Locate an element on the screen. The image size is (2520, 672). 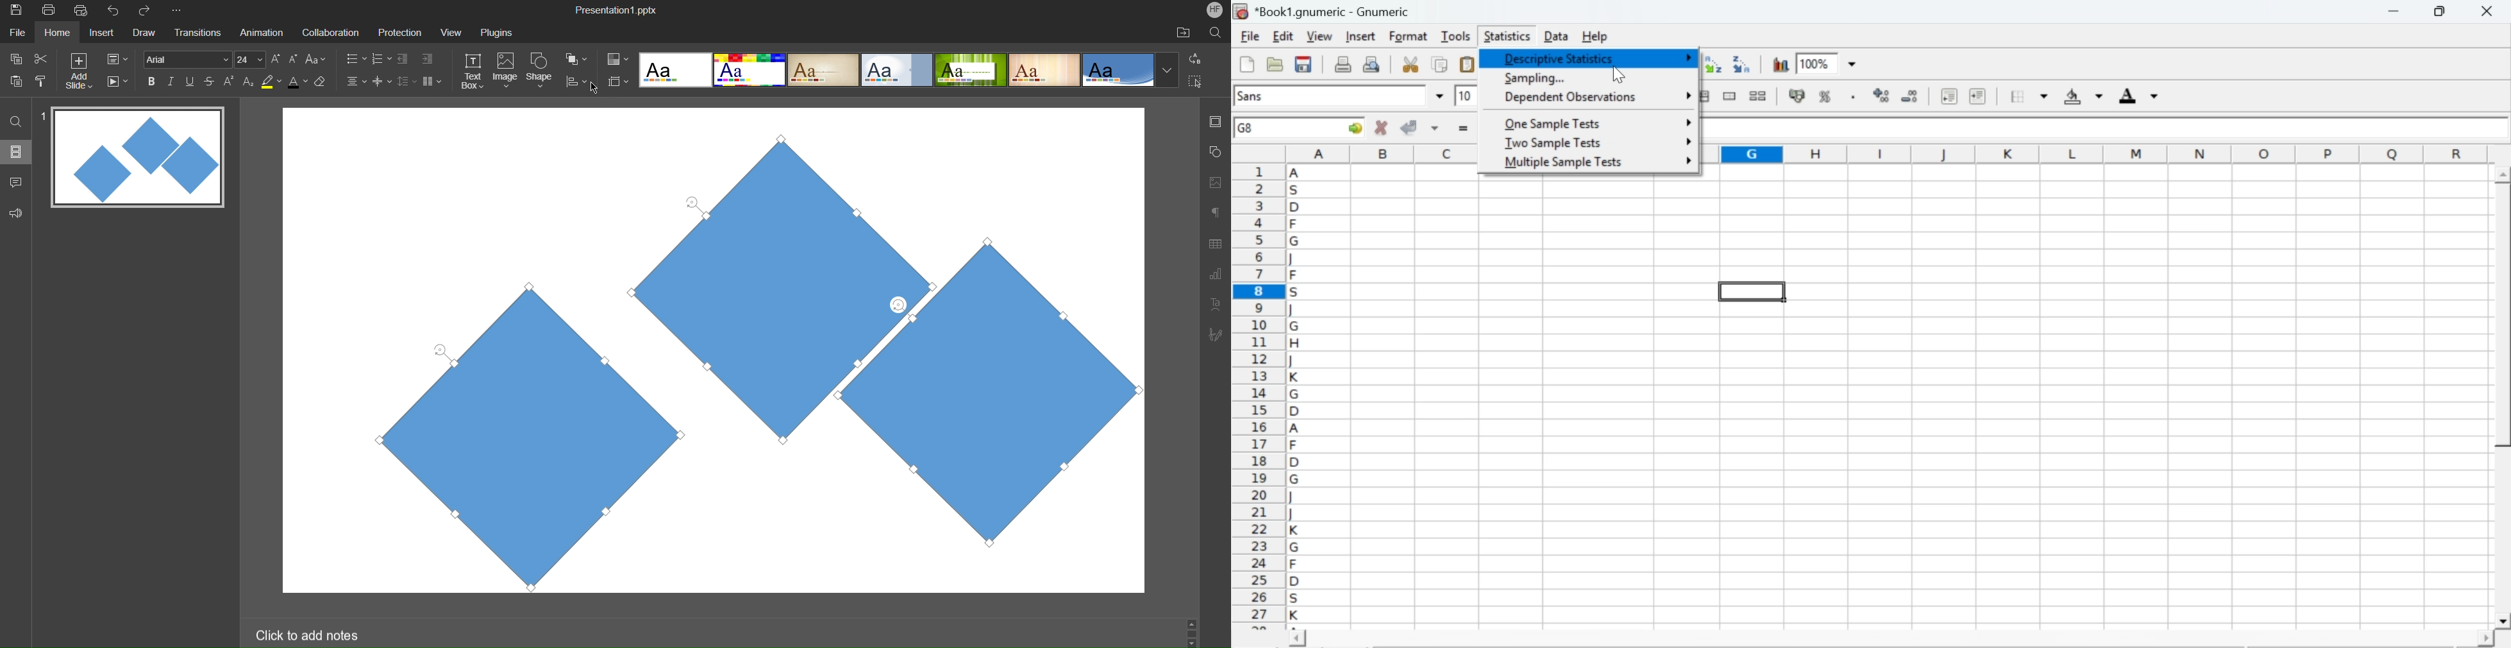
G8 is located at coordinates (1248, 128).